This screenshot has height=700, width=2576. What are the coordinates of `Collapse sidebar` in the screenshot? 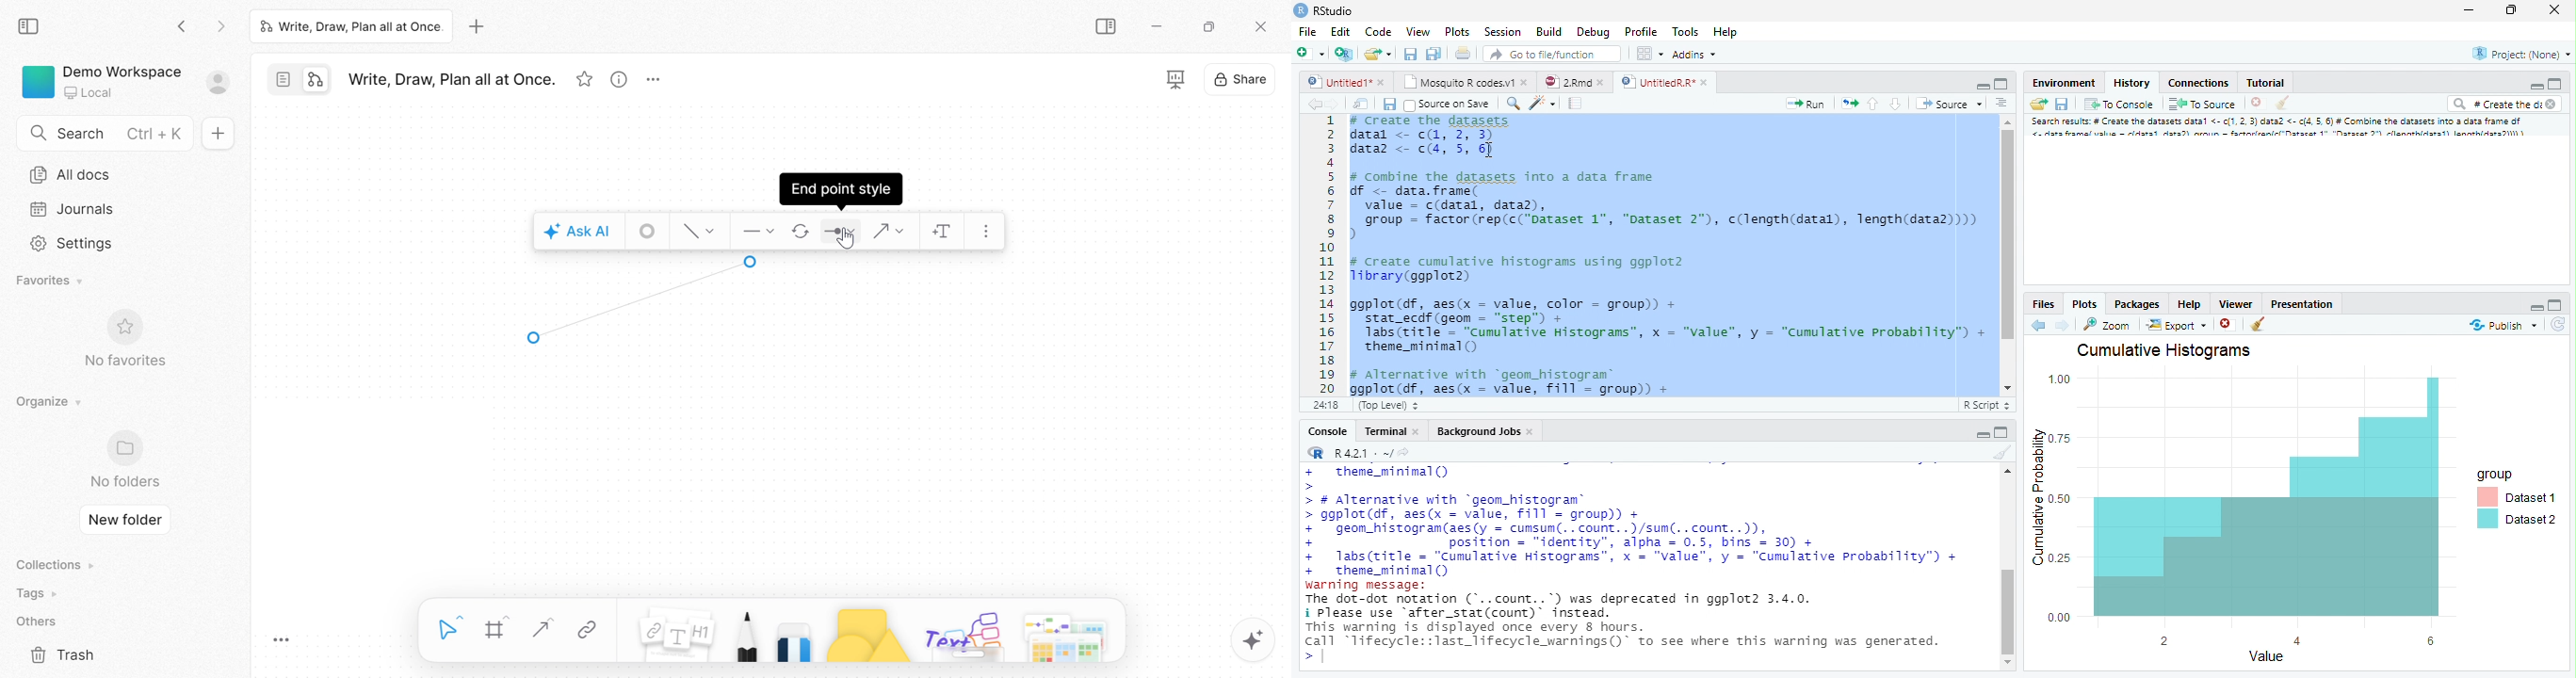 It's located at (1109, 27).